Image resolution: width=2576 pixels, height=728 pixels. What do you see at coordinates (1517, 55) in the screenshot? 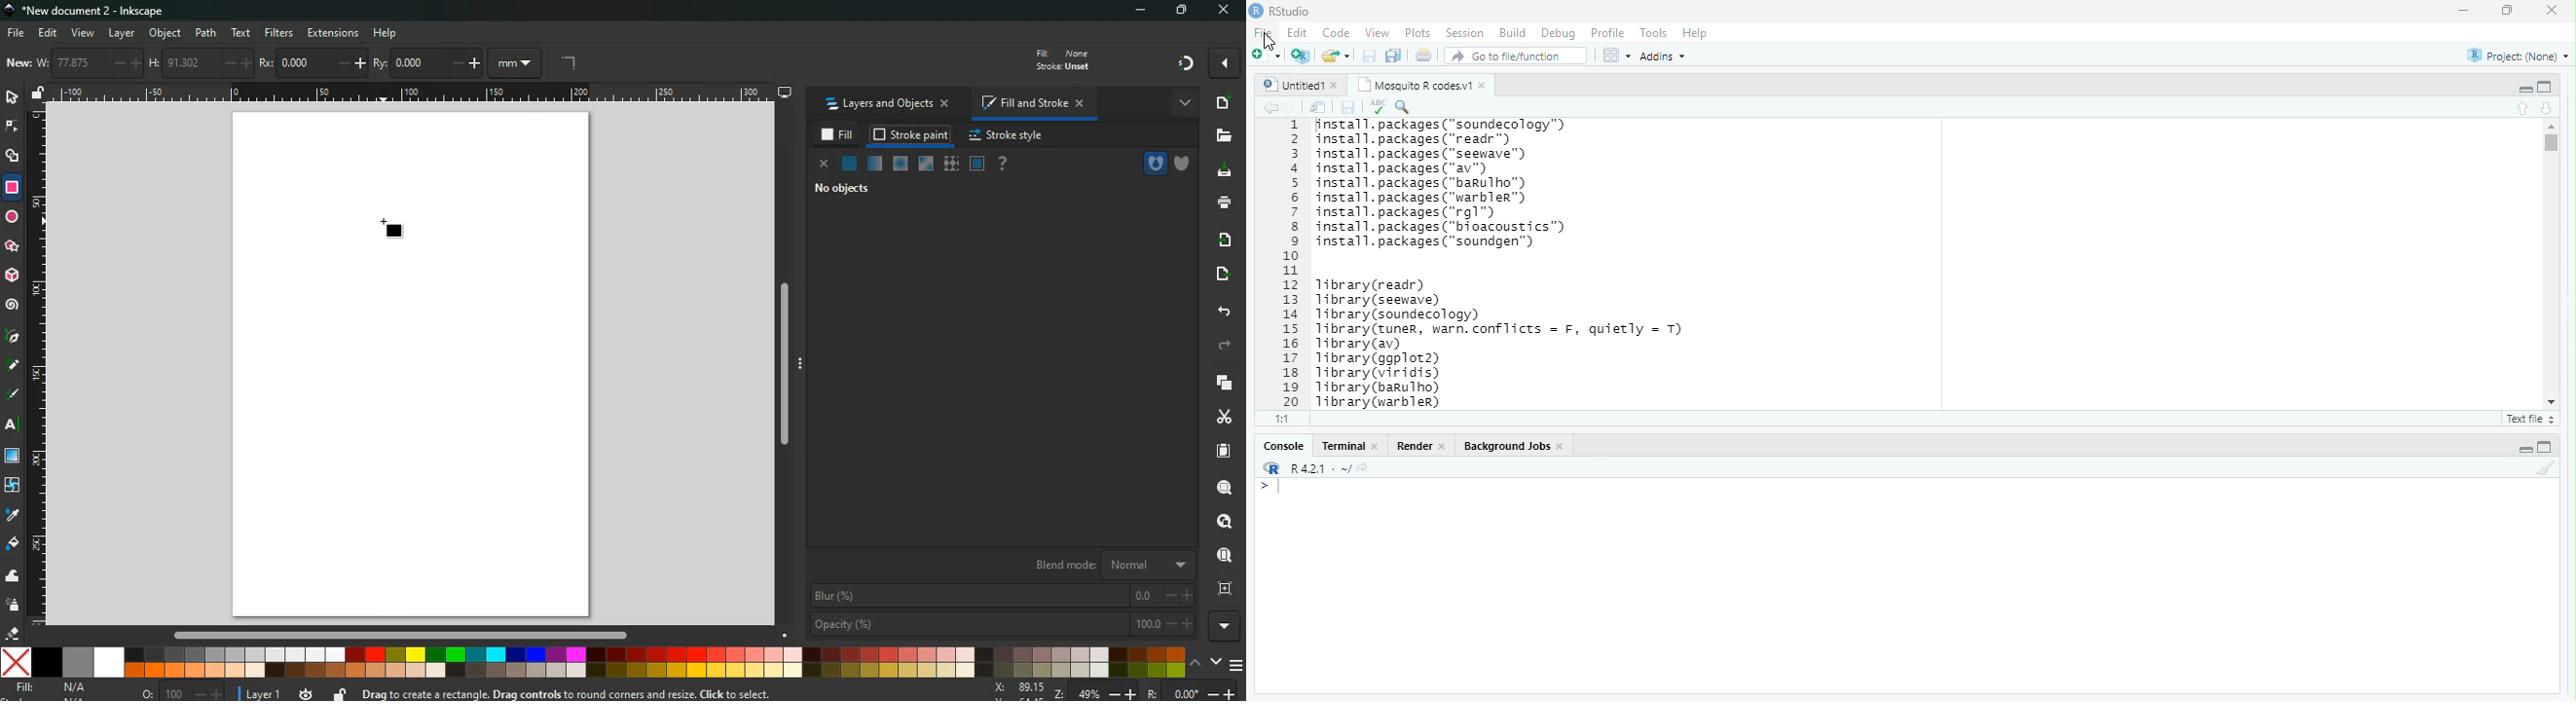
I see `Go to file/function` at bounding box center [1517, 55].